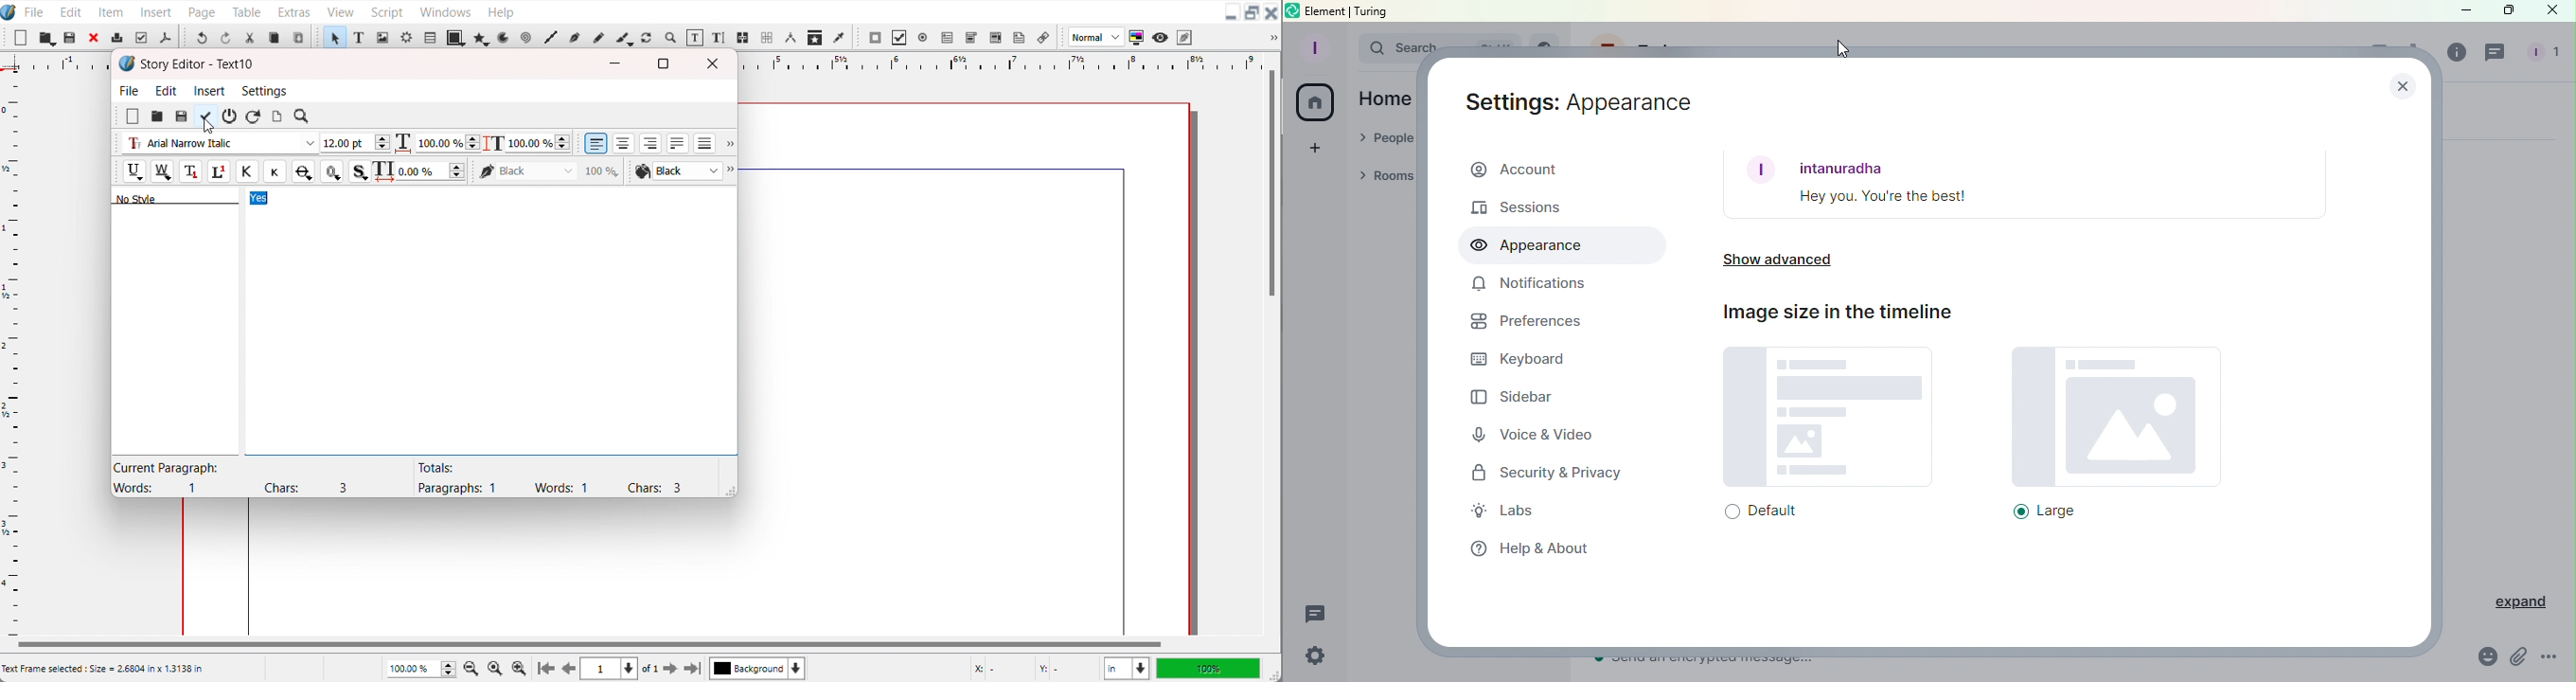 Image resolution: width=2576 pixels, height=700 pixels. I want to click on Copy, so click(274, 38).